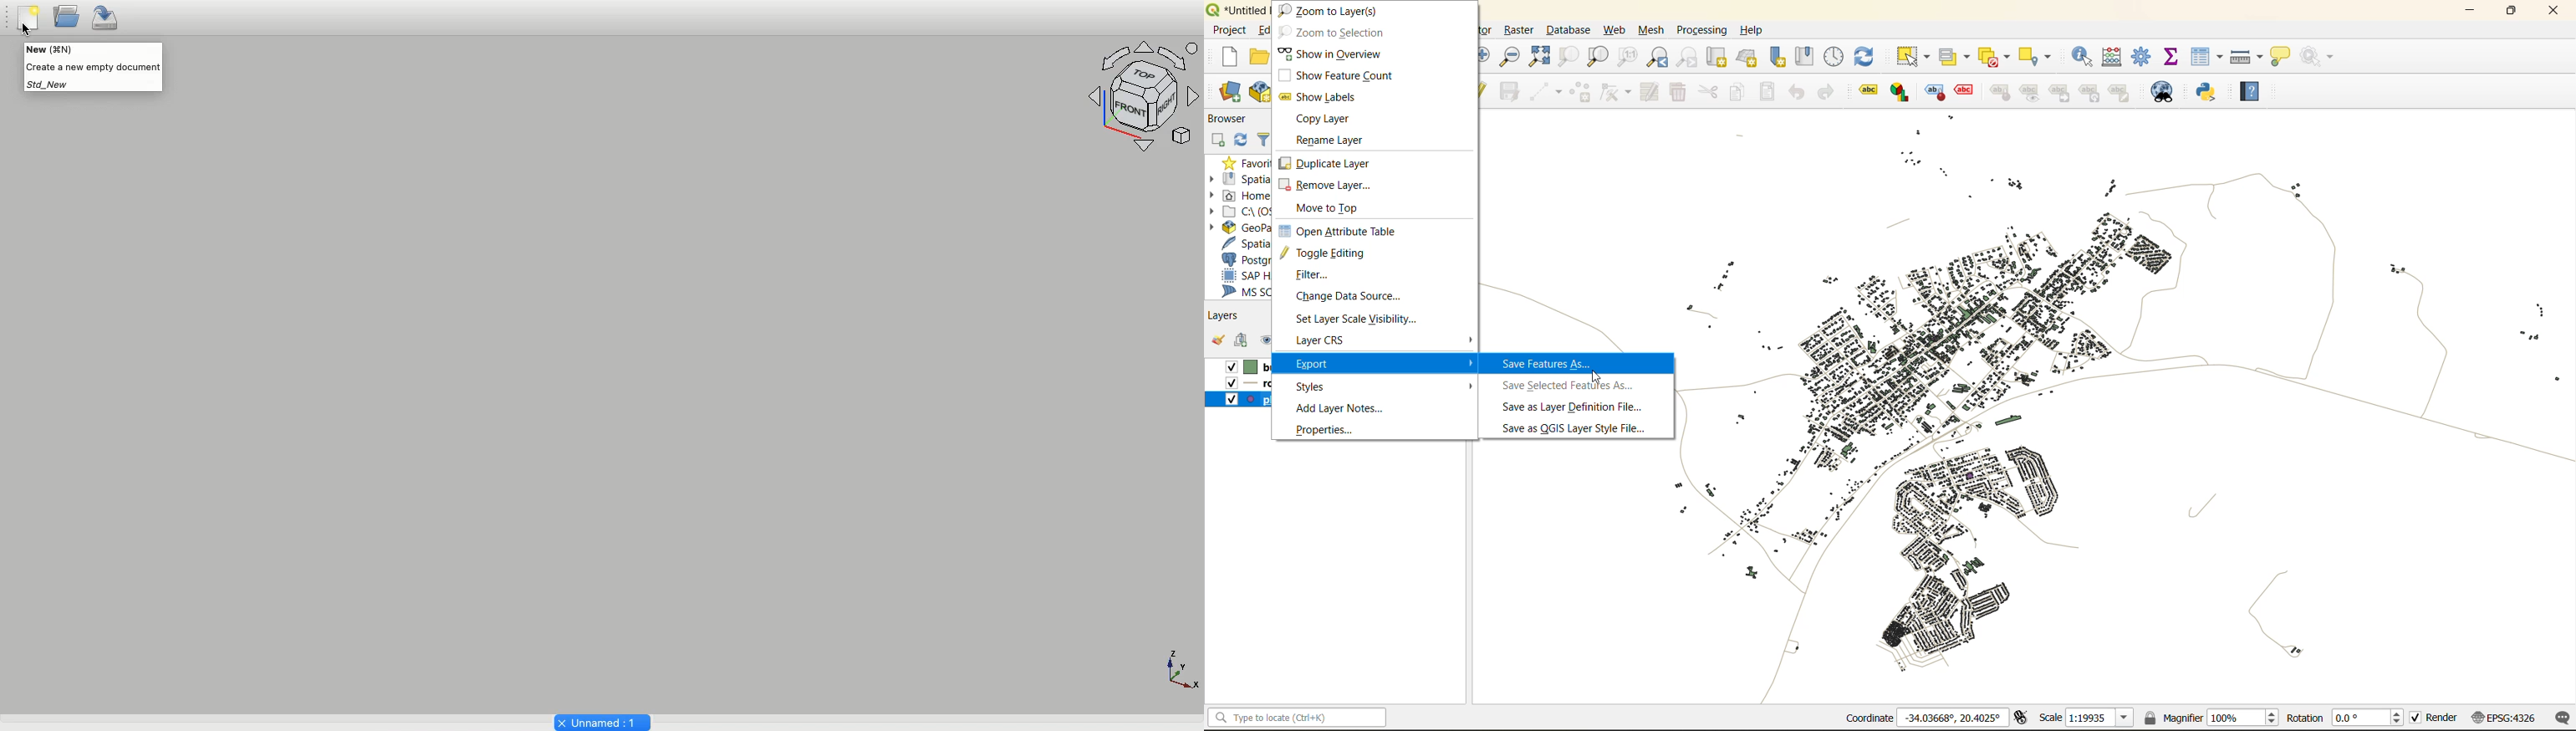 The width and height of the screenshot is (2576, 756). What do you see at coordinates (2095, 94) in the screenshot?
I see `rotate a label` at bounding box center [2095, 94].